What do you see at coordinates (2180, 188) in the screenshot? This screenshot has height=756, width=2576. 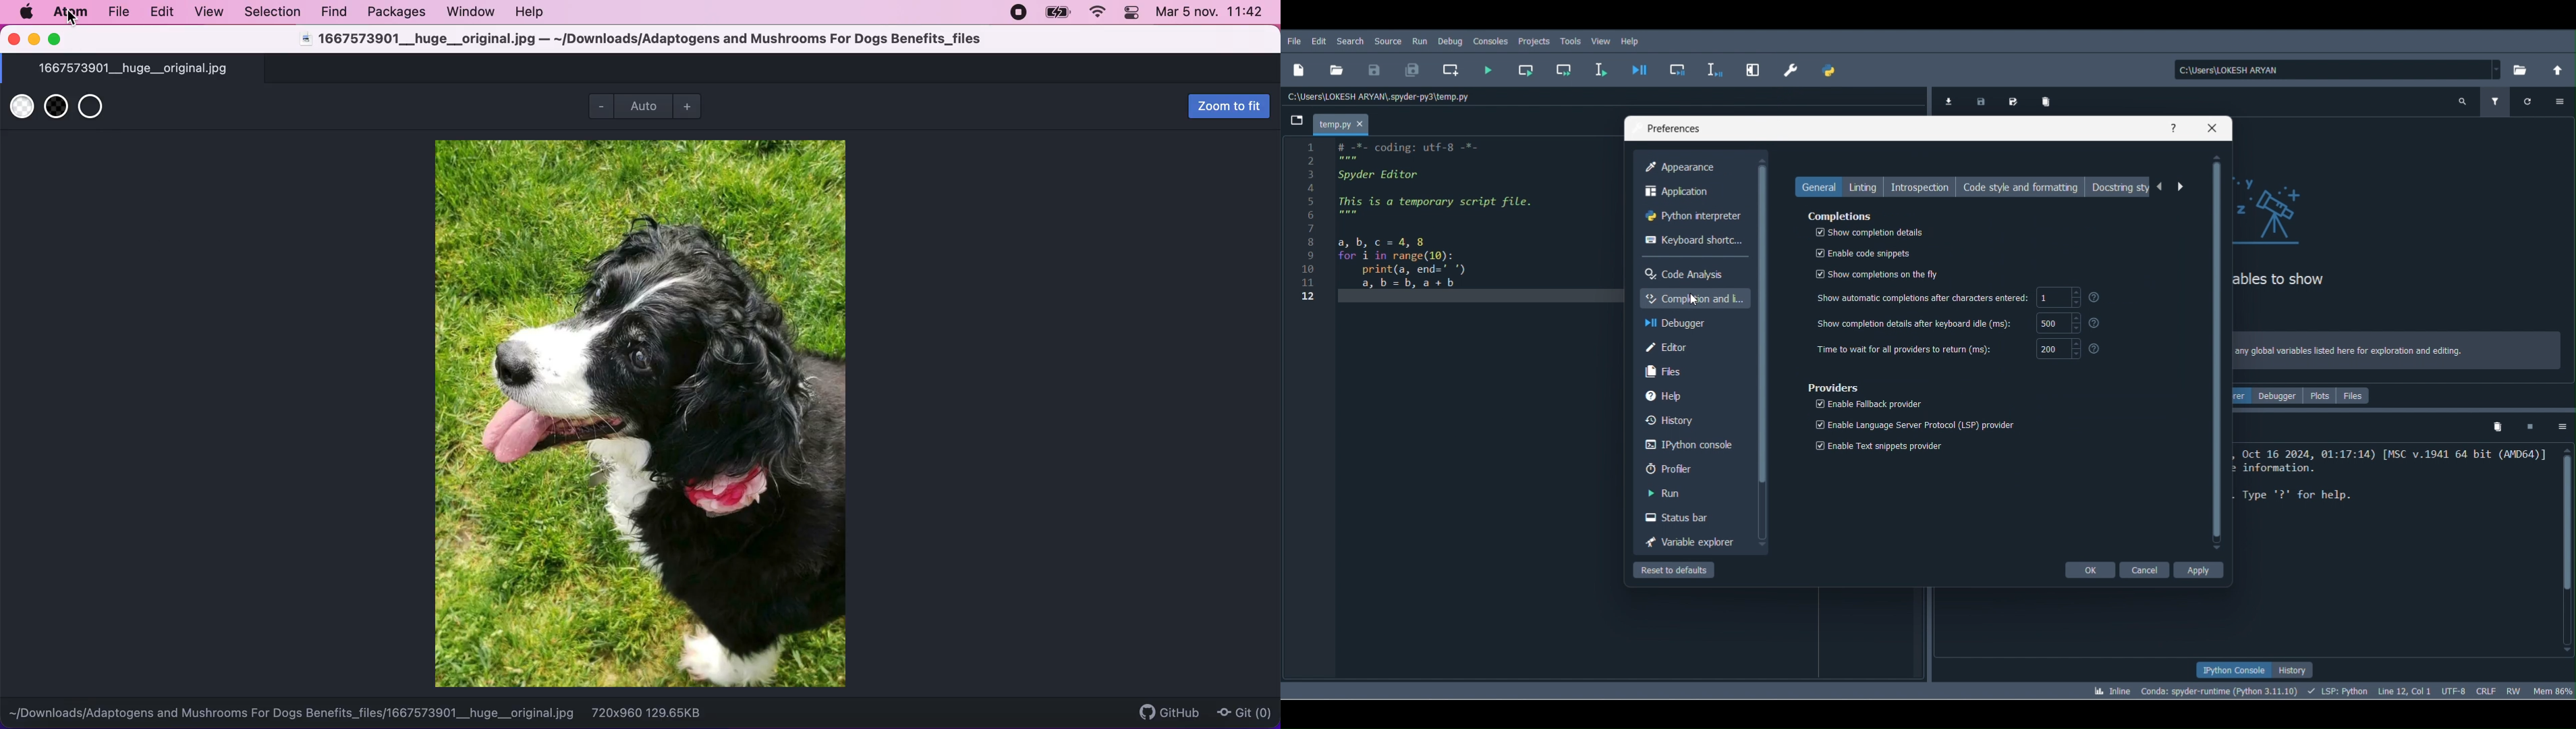 I see `Right` at bounding box center [2180, 188].